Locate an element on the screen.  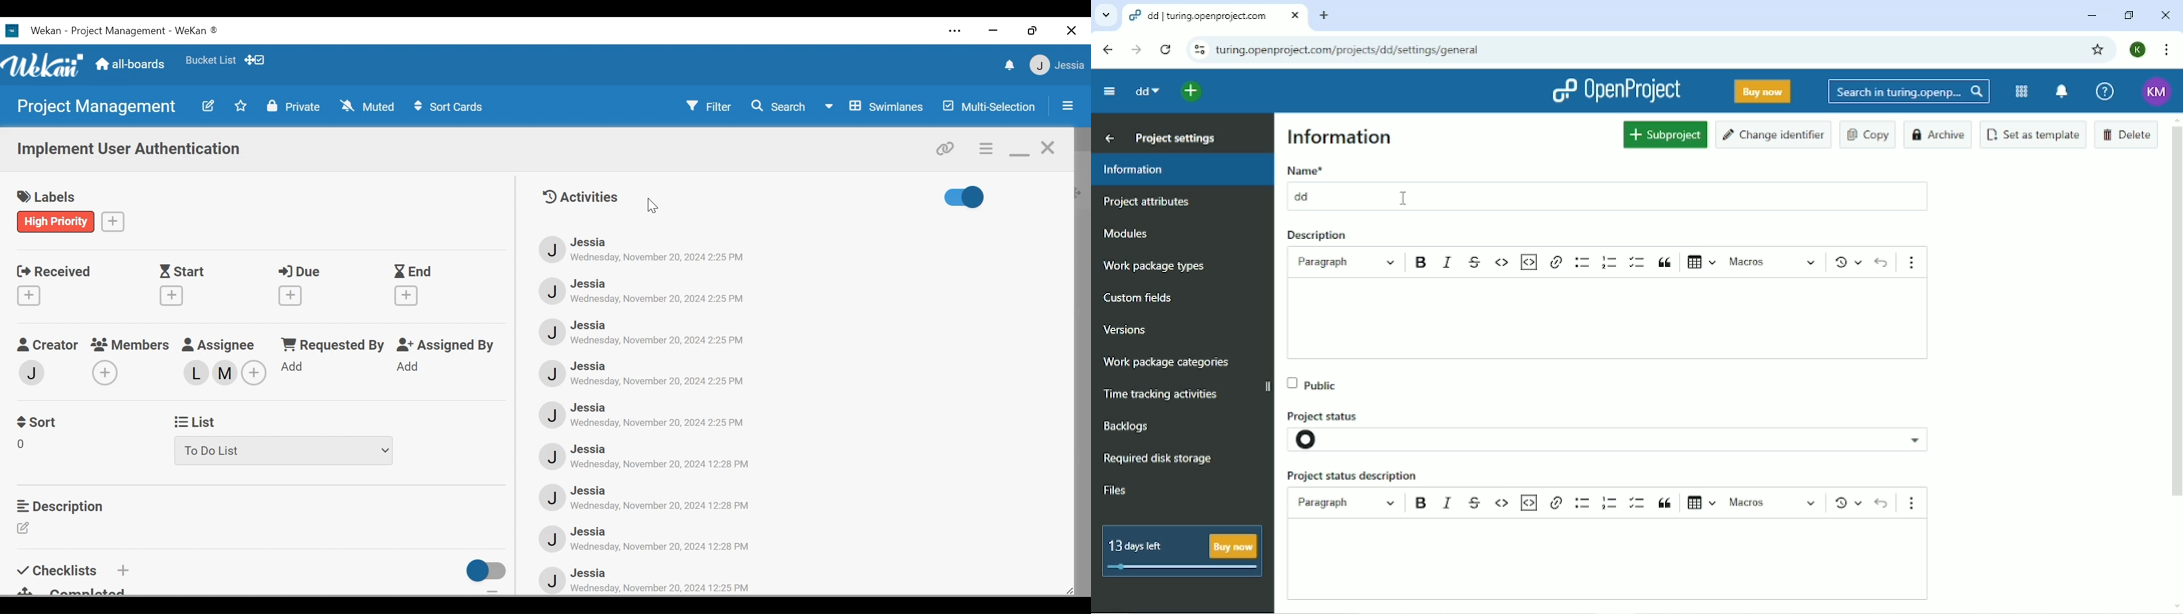
Help is located at coordinates (2105, 91).